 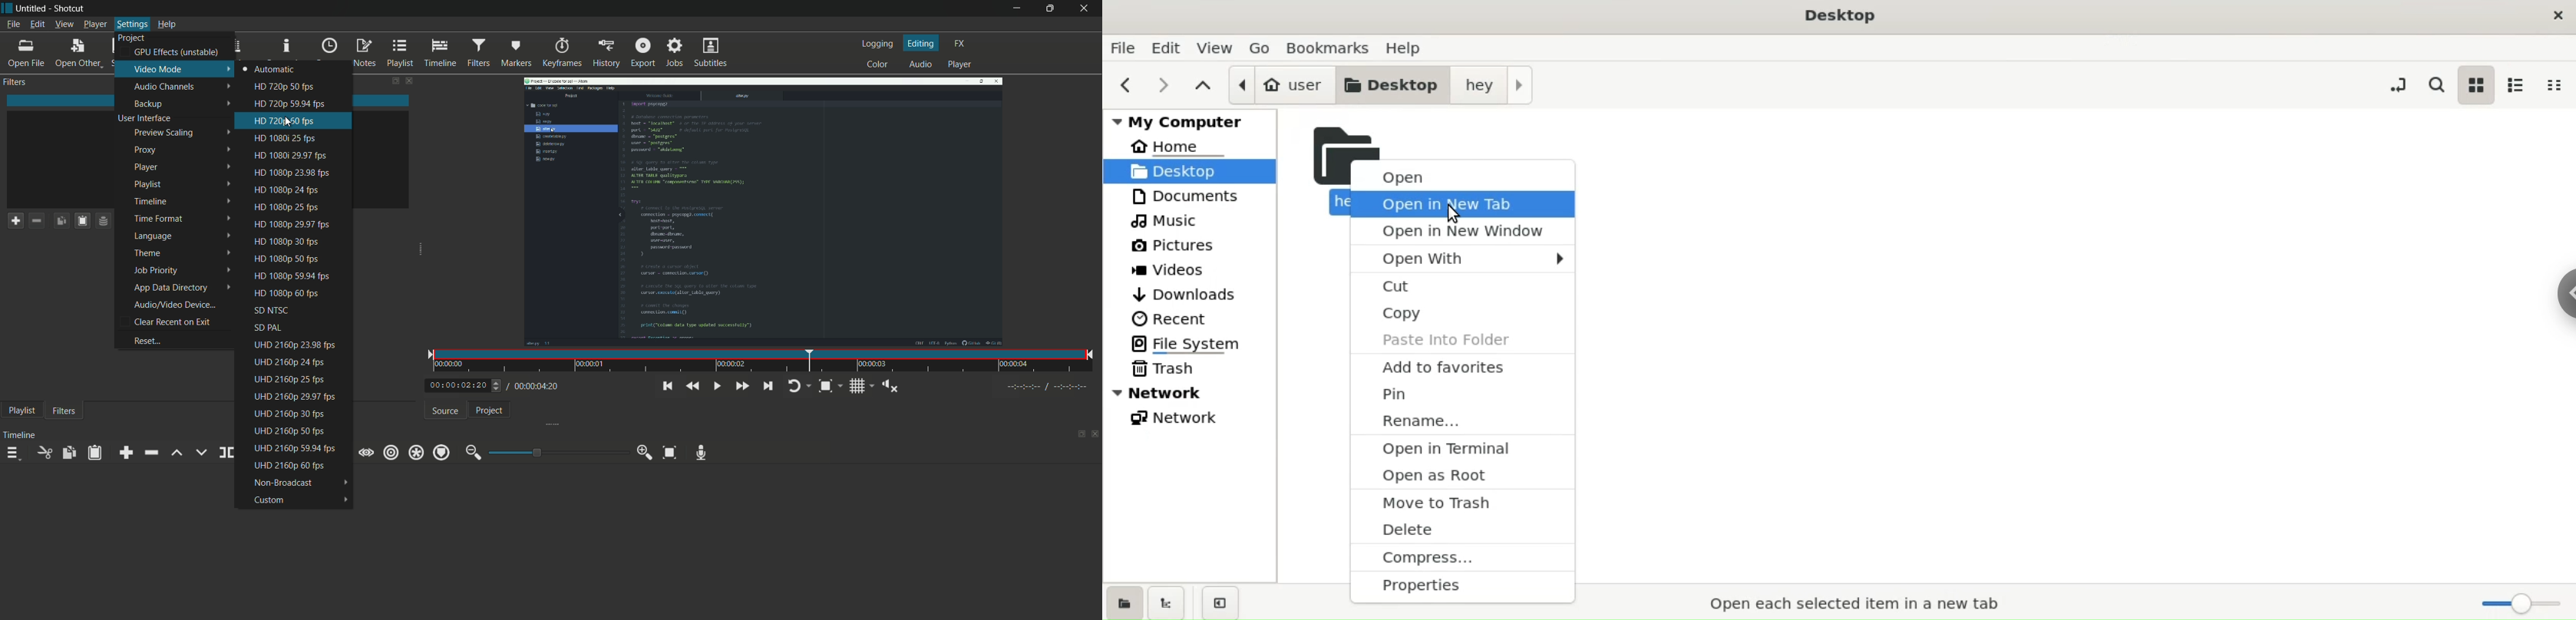 I want to click on filters, so click(x=15, y=82).